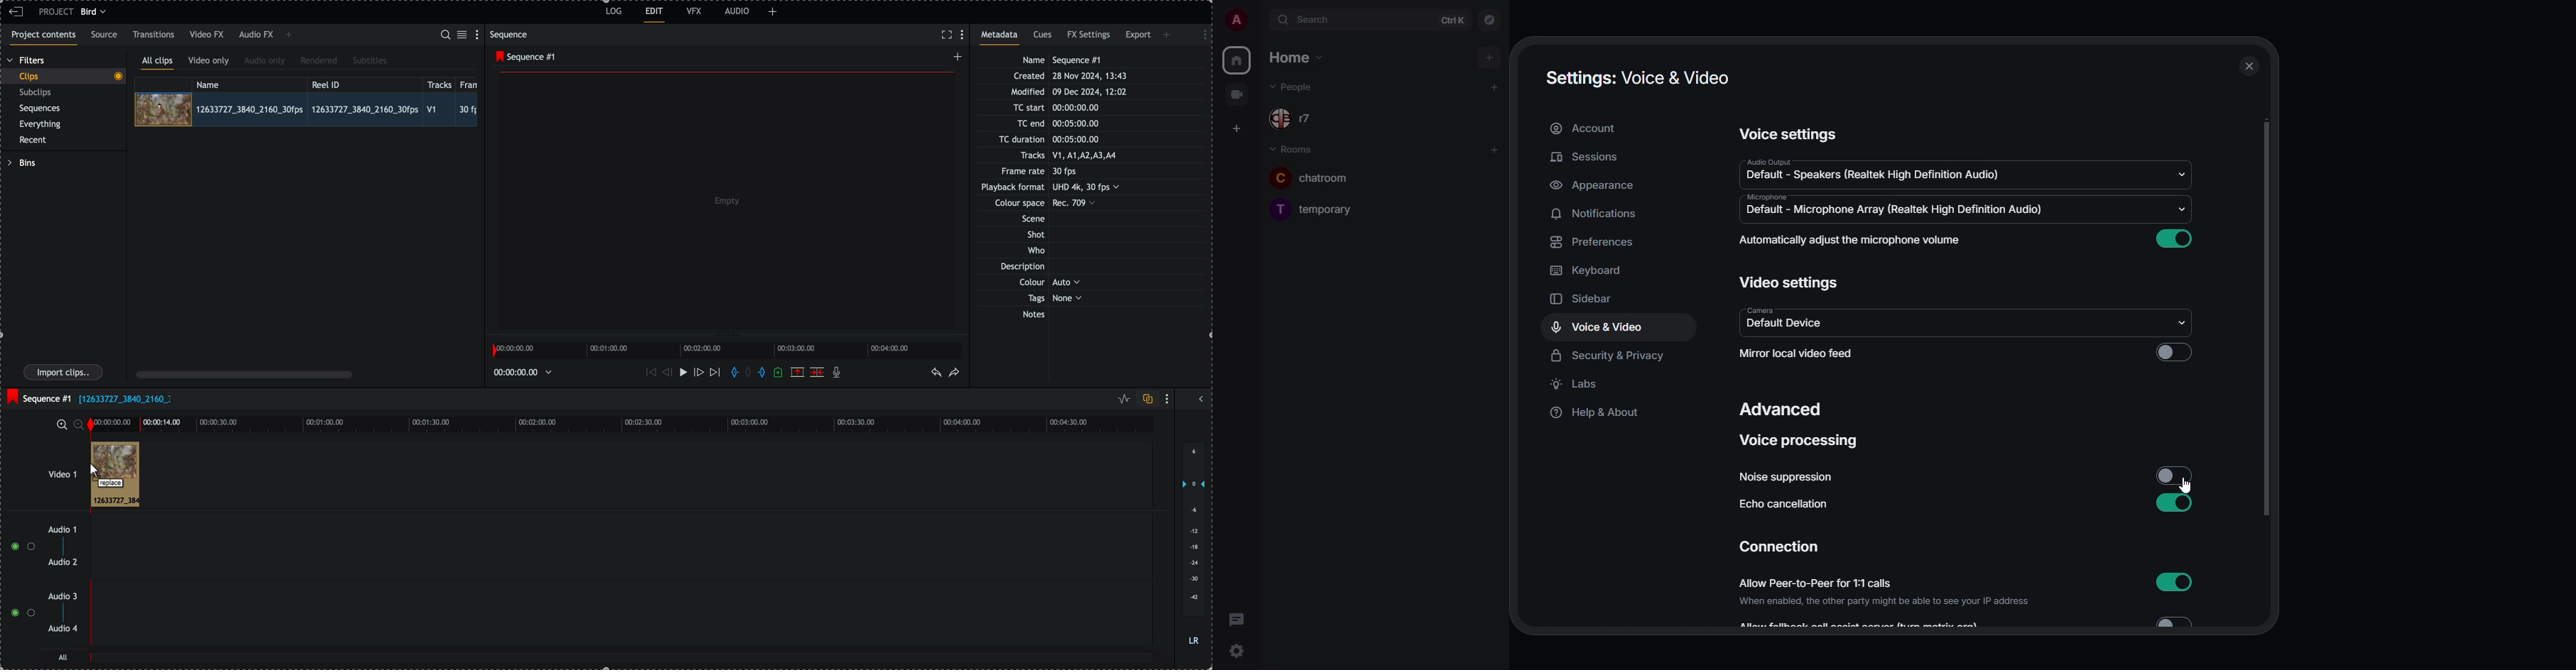 This screenshot has width=2576, height=672. I want to click on metadata, so click(1002, 38).